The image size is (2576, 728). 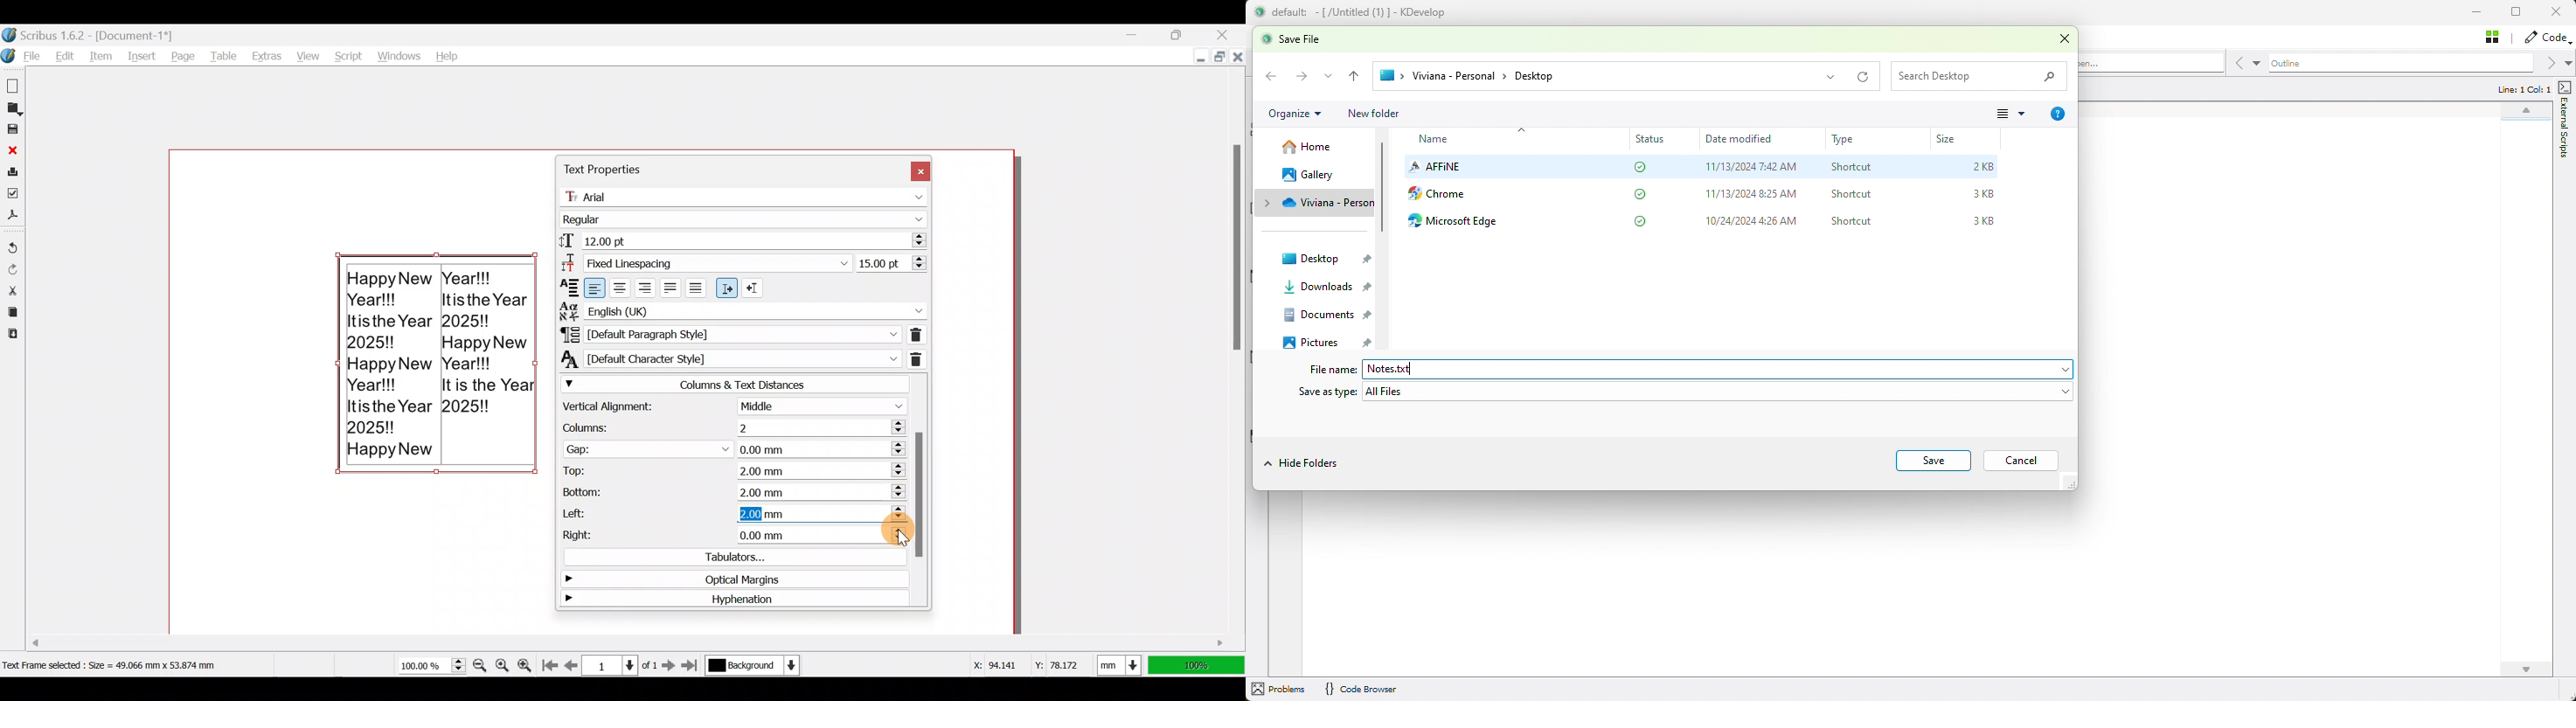 I want to click on Vertical alignment, so click(x=732, y=406).